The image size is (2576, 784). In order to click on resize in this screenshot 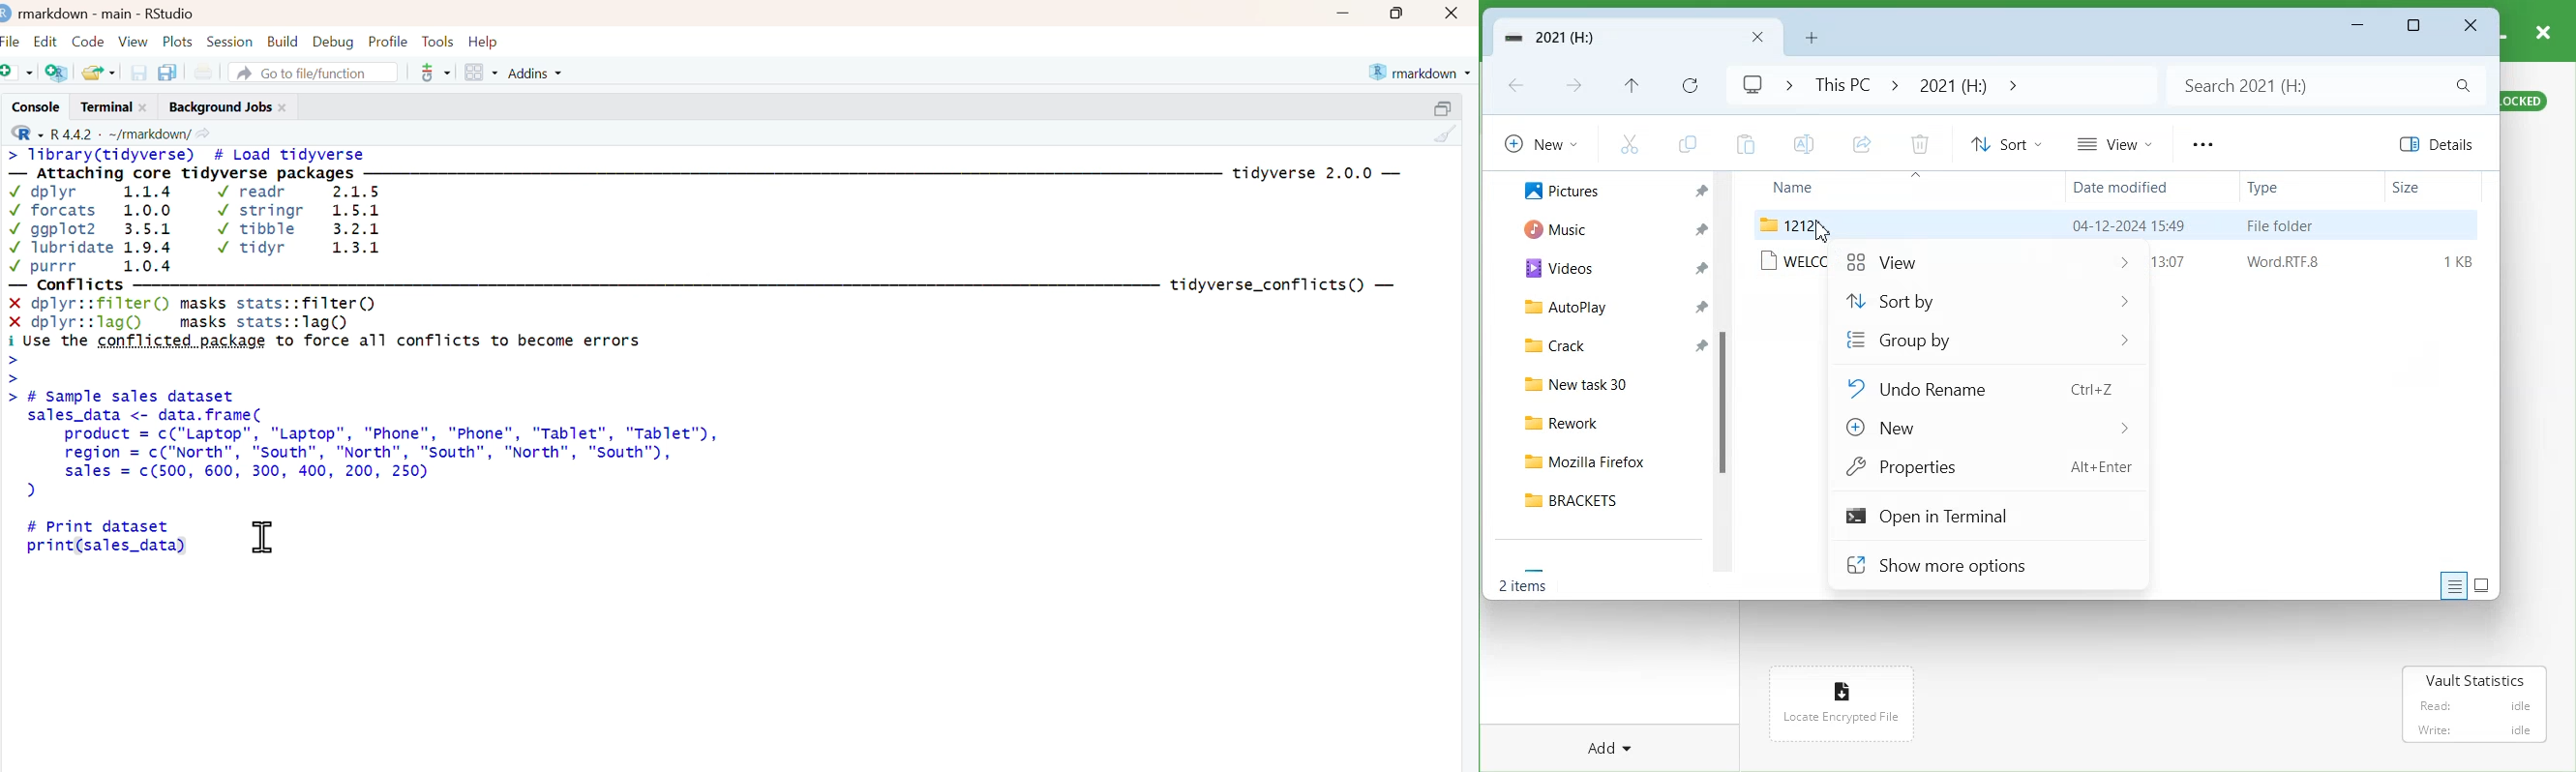, I will do `click(1448, 105)`.